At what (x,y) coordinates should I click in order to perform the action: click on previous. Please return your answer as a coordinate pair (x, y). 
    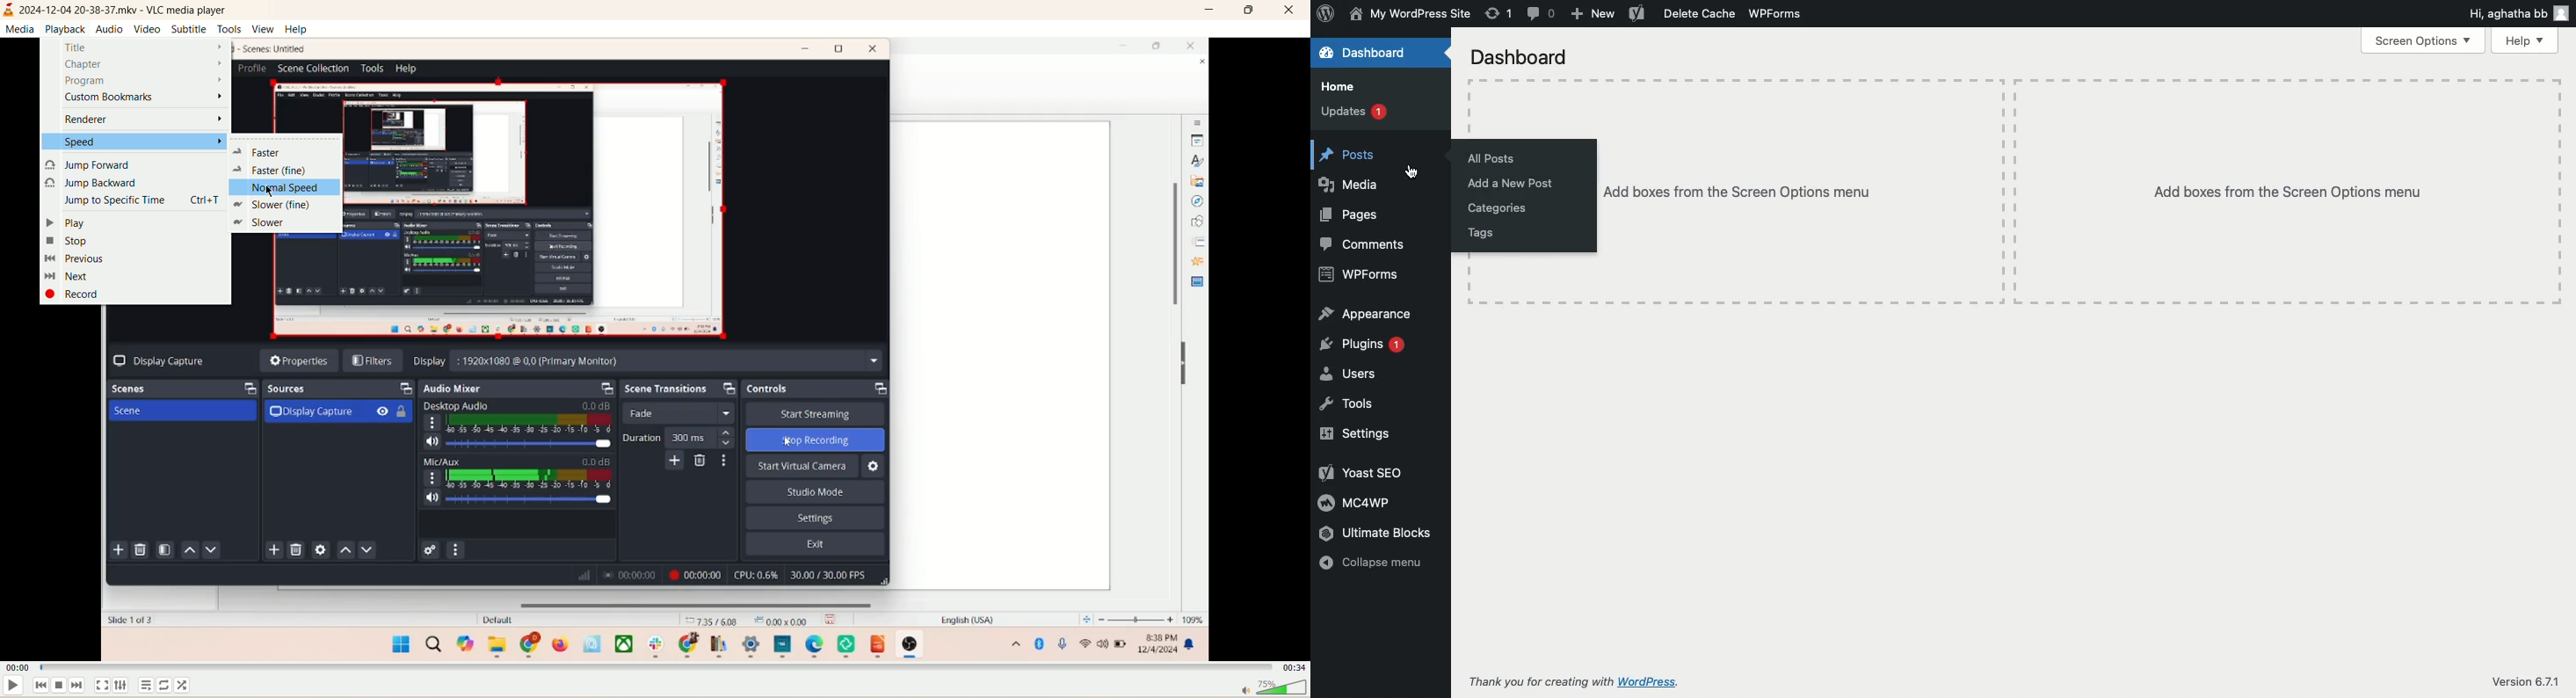
    Looking at the image, I should click on (76, 260).